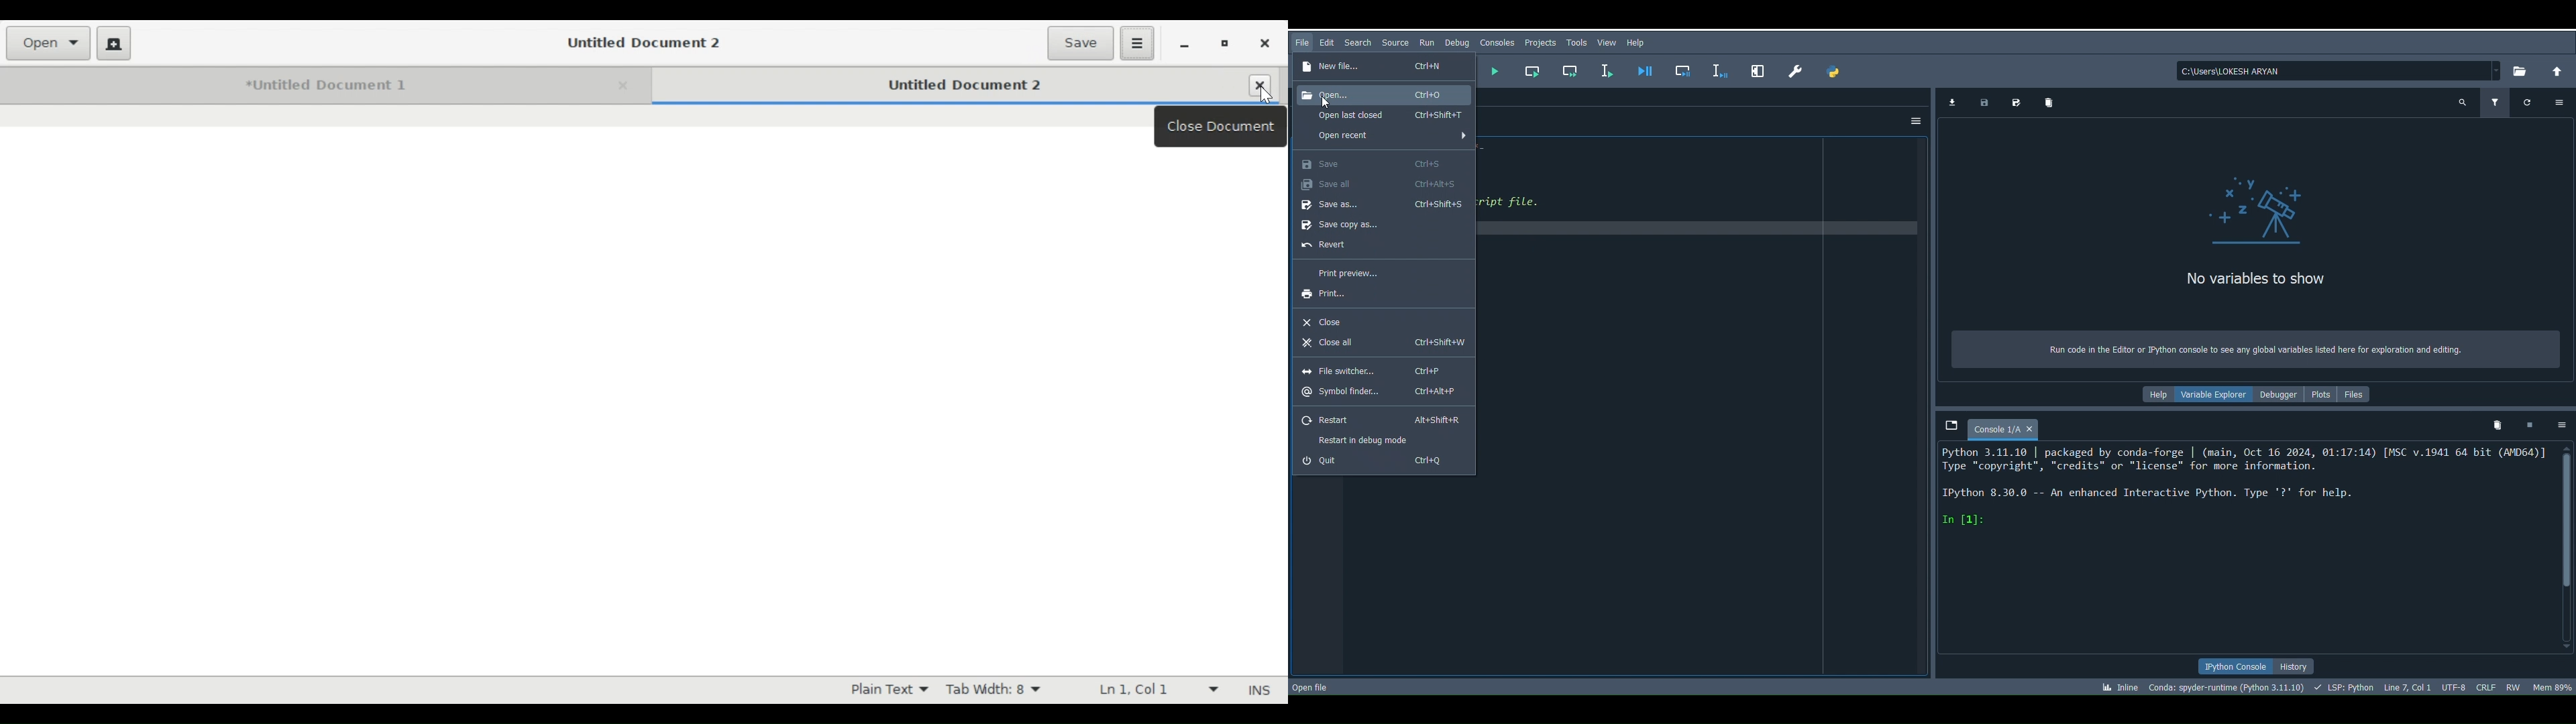 The width and height of the screenshot is (2576, 728). Describe the element at coordinates (1263, 41) in the screenshot. I see `Close` at that location.